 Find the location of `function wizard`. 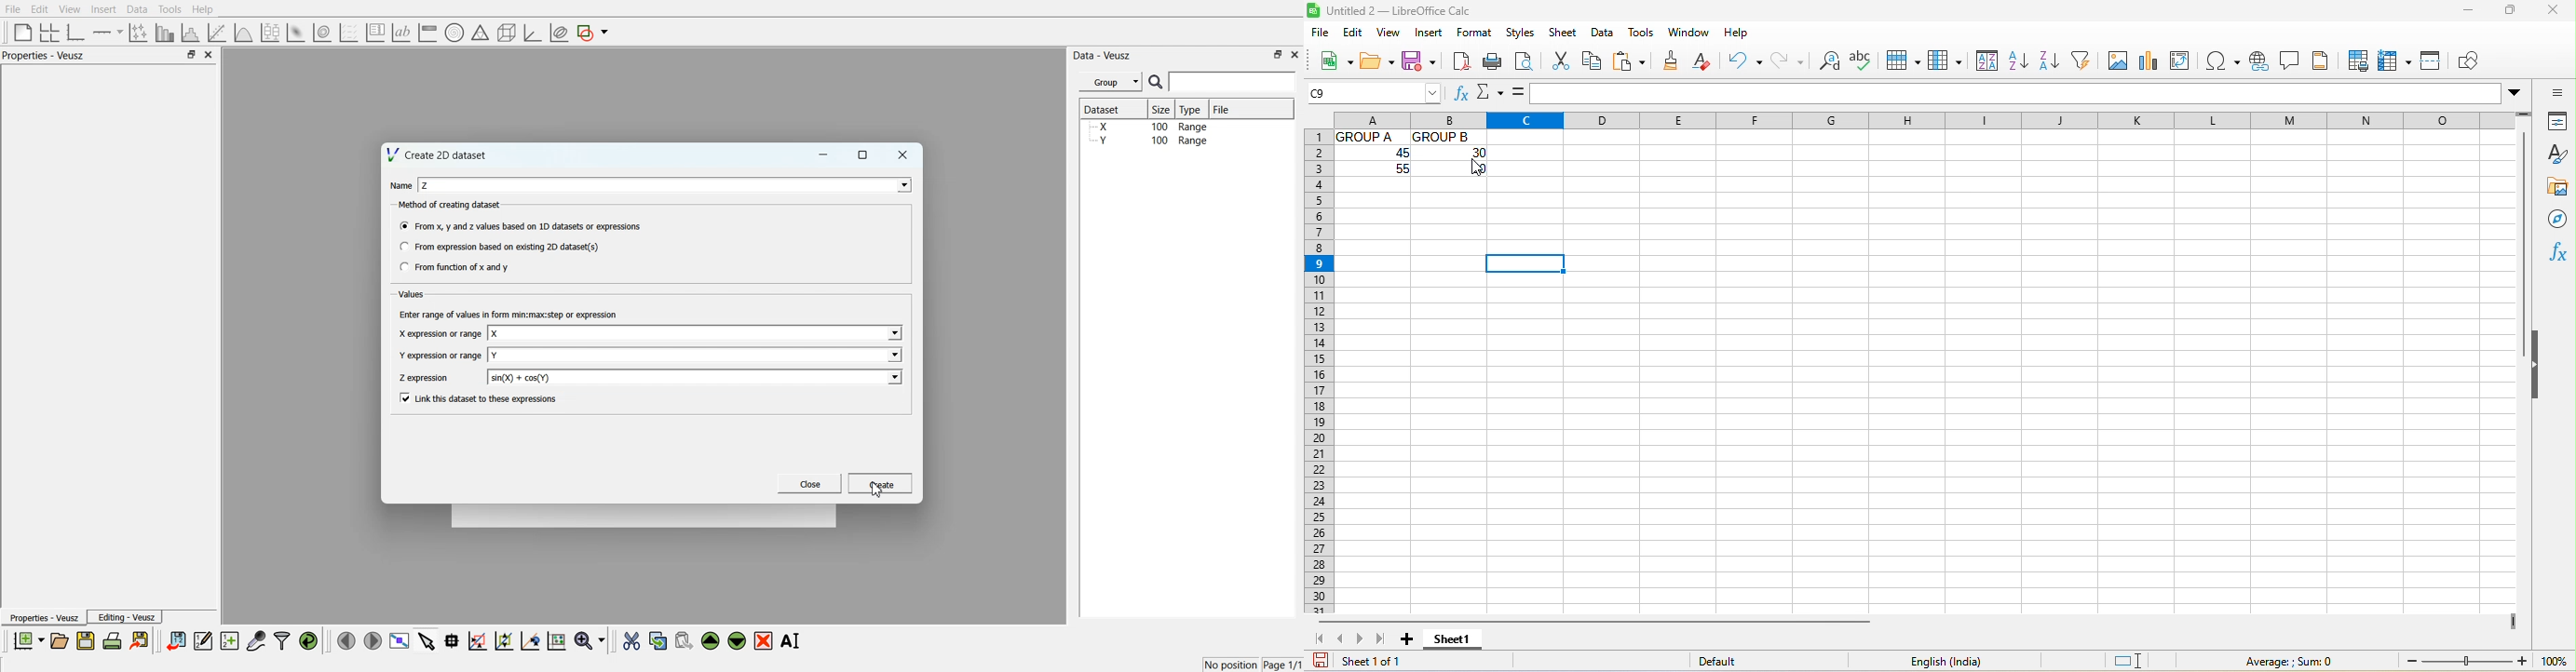

function wizard is located at coordinates (1458, 96).